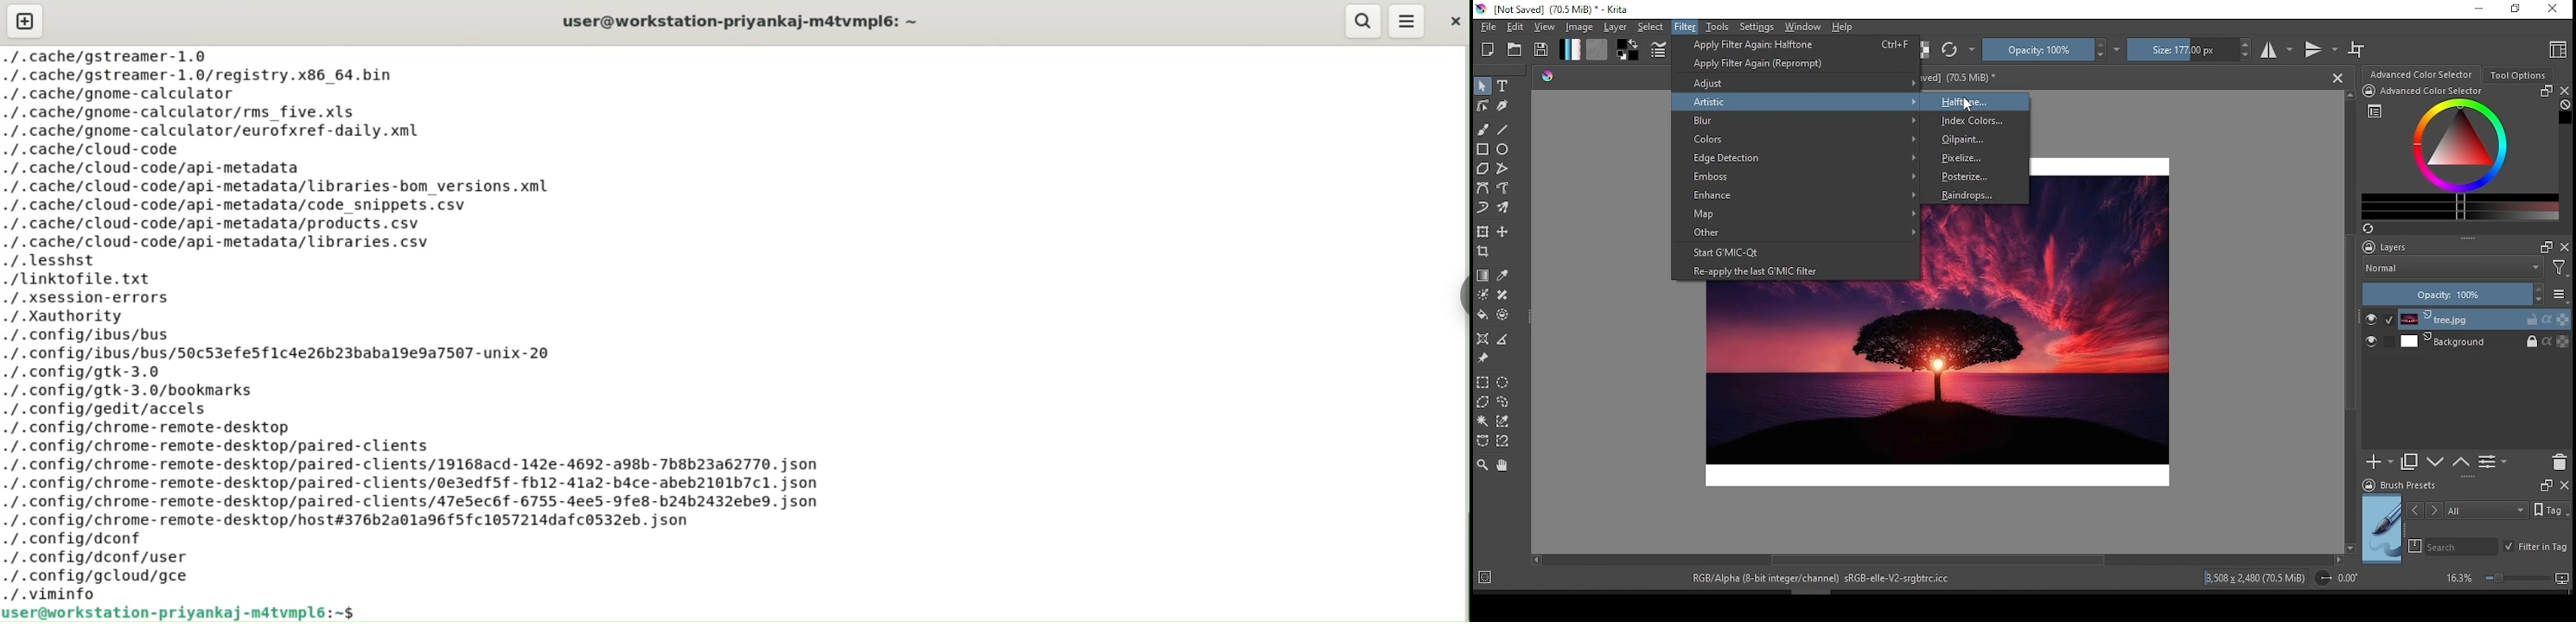  Describe the element at coordinates (2565, 248) in the screenshot. I see `close docker` at that location.